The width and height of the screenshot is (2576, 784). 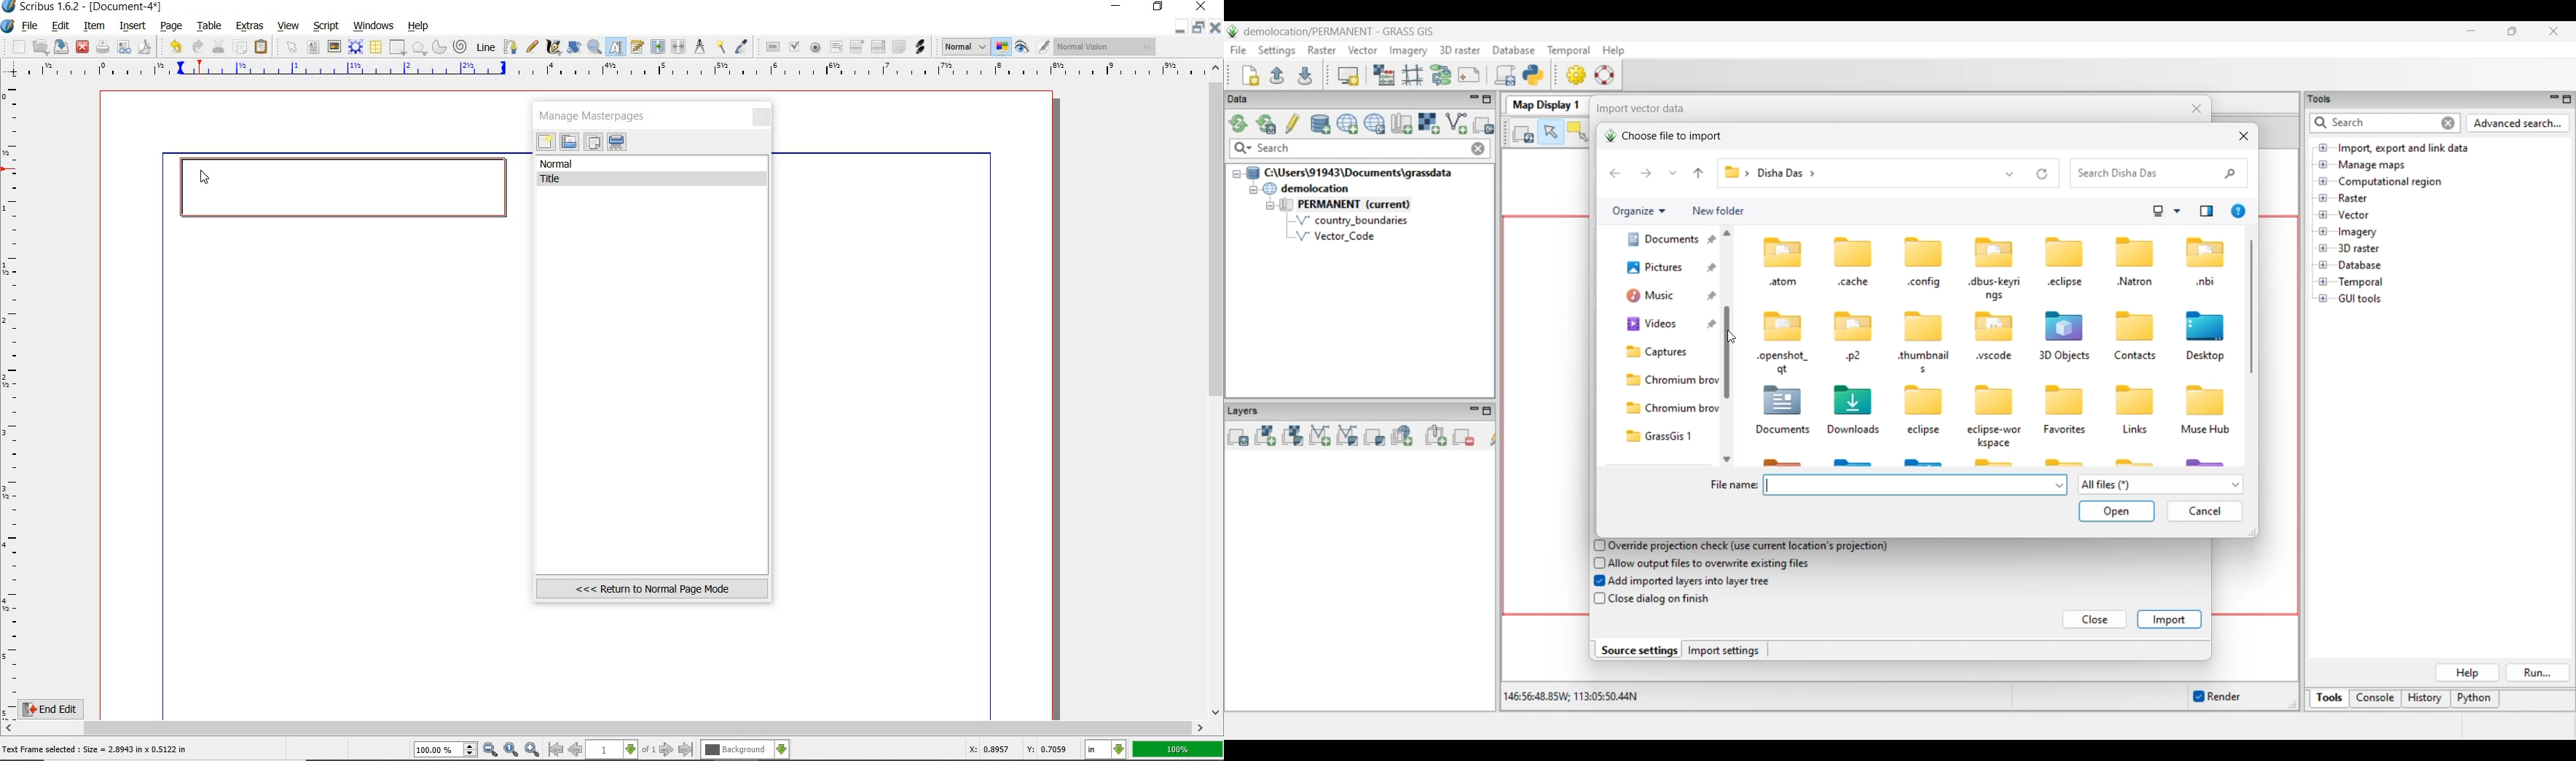 I want to click on print, so click(x=103, y=47).